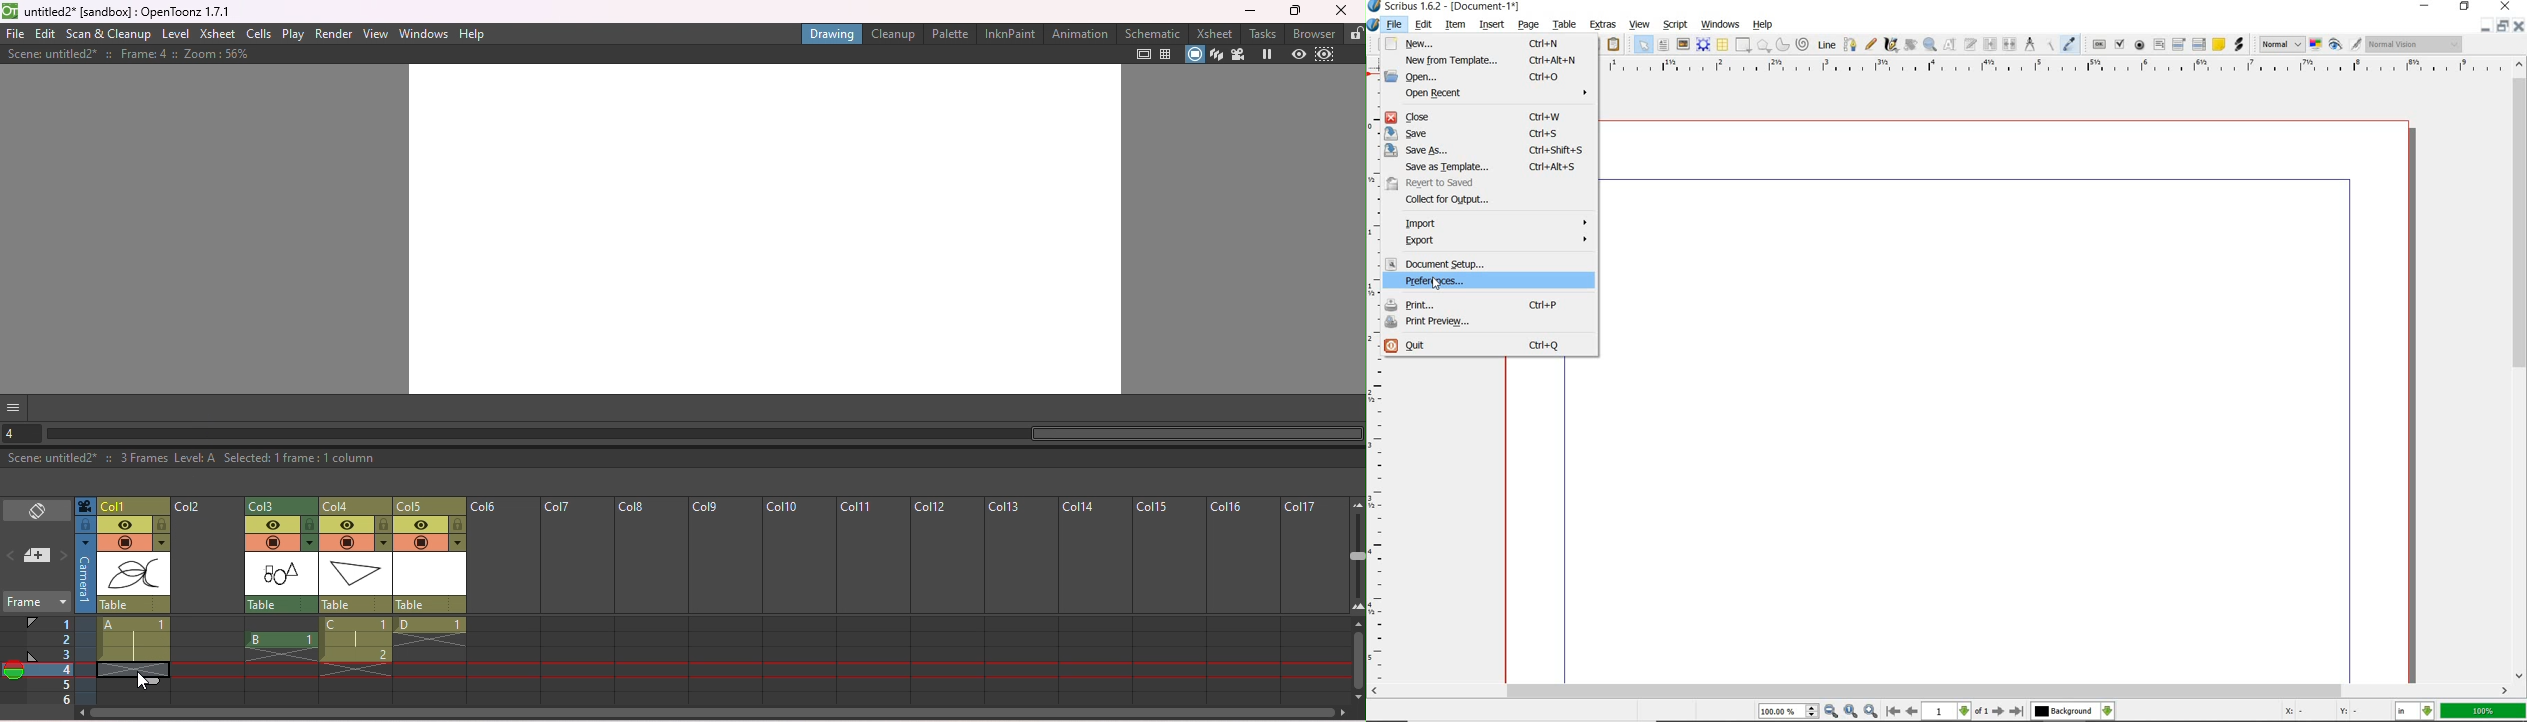 This screenshot has width=2548, height=728. Describe the element at coordinates (1605, 25) in the screenshot. I see `extras` at that location.